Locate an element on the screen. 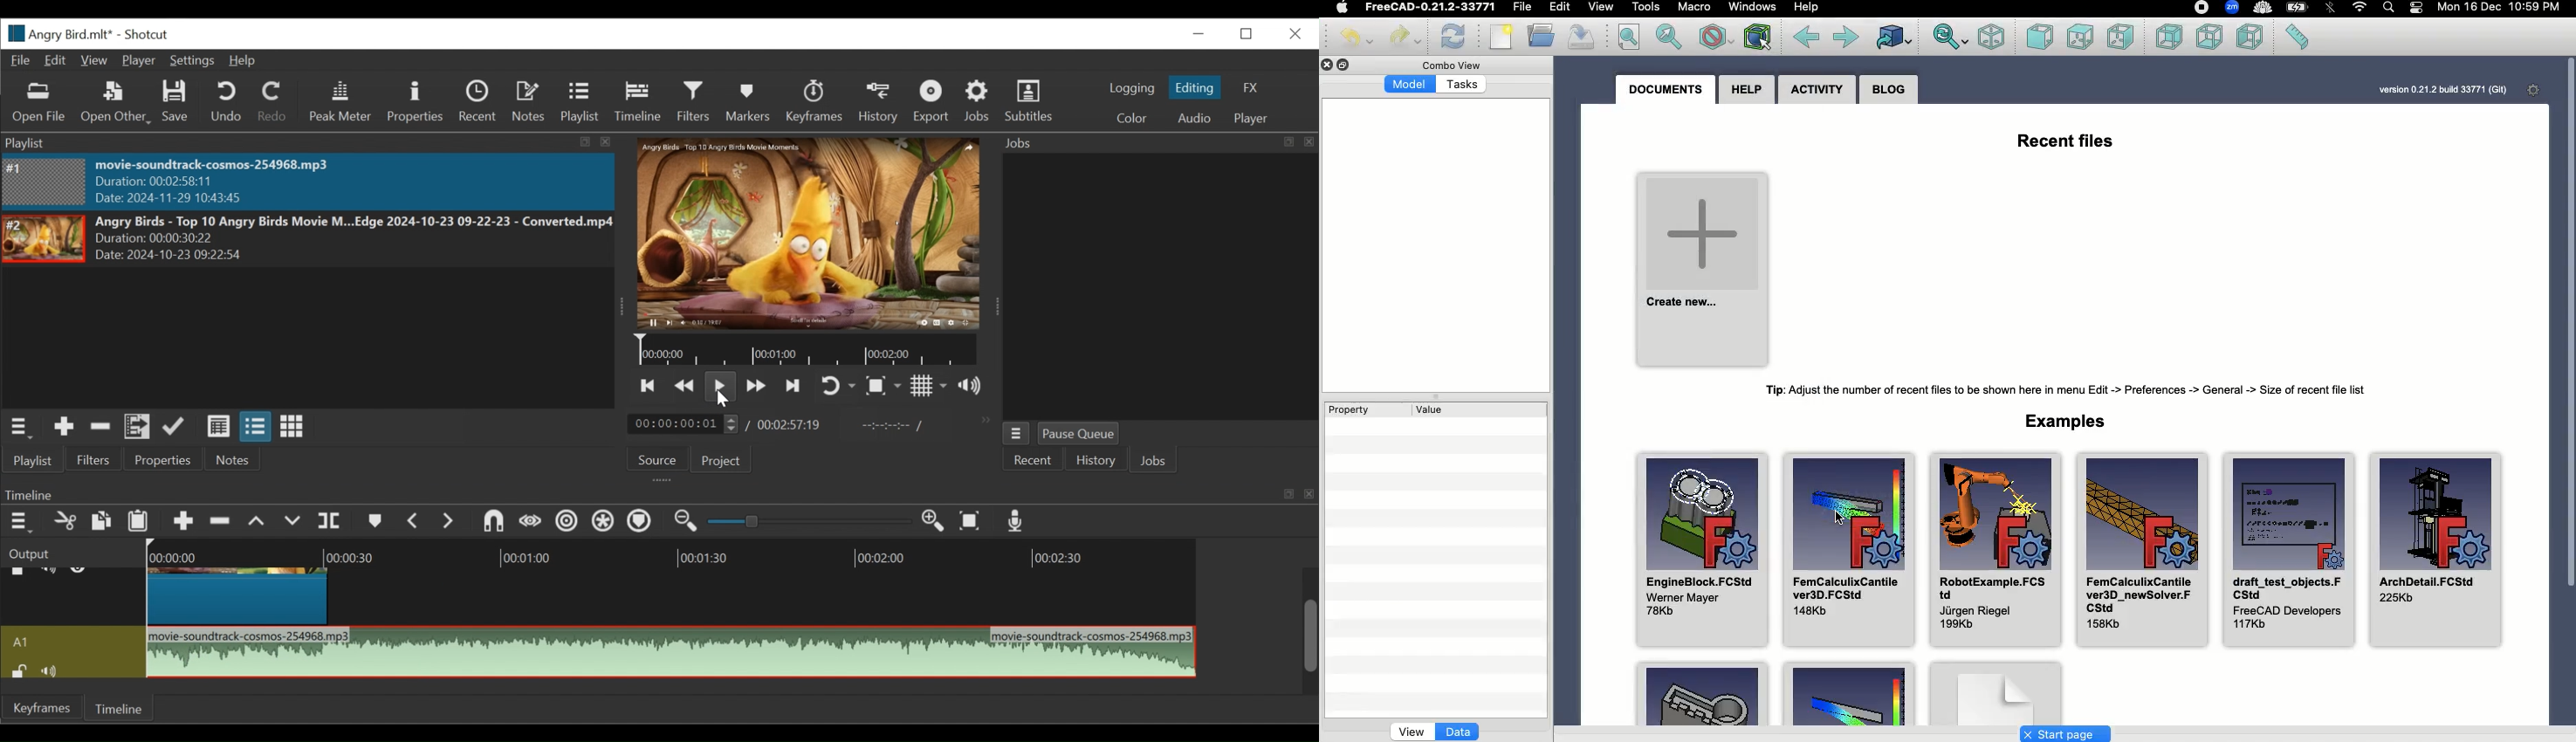  Media Viewer is located at coordinates (802, 232).